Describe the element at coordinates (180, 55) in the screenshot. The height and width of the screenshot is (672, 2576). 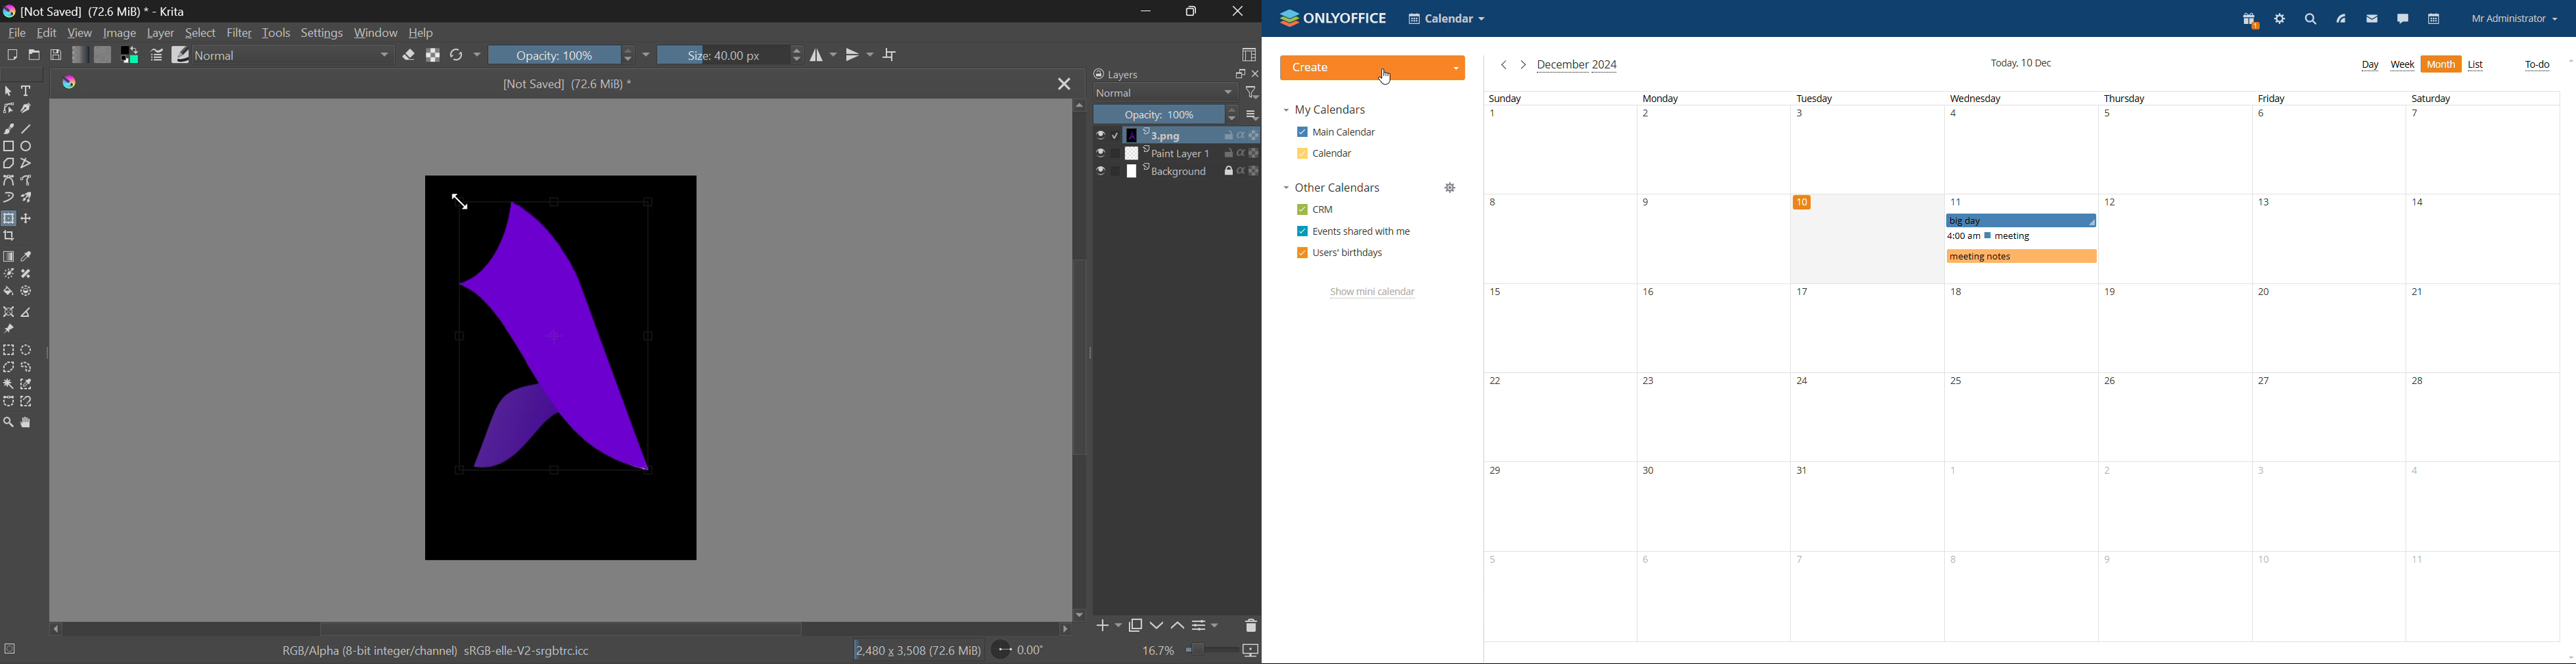
I see `Brush Presets` at that location.